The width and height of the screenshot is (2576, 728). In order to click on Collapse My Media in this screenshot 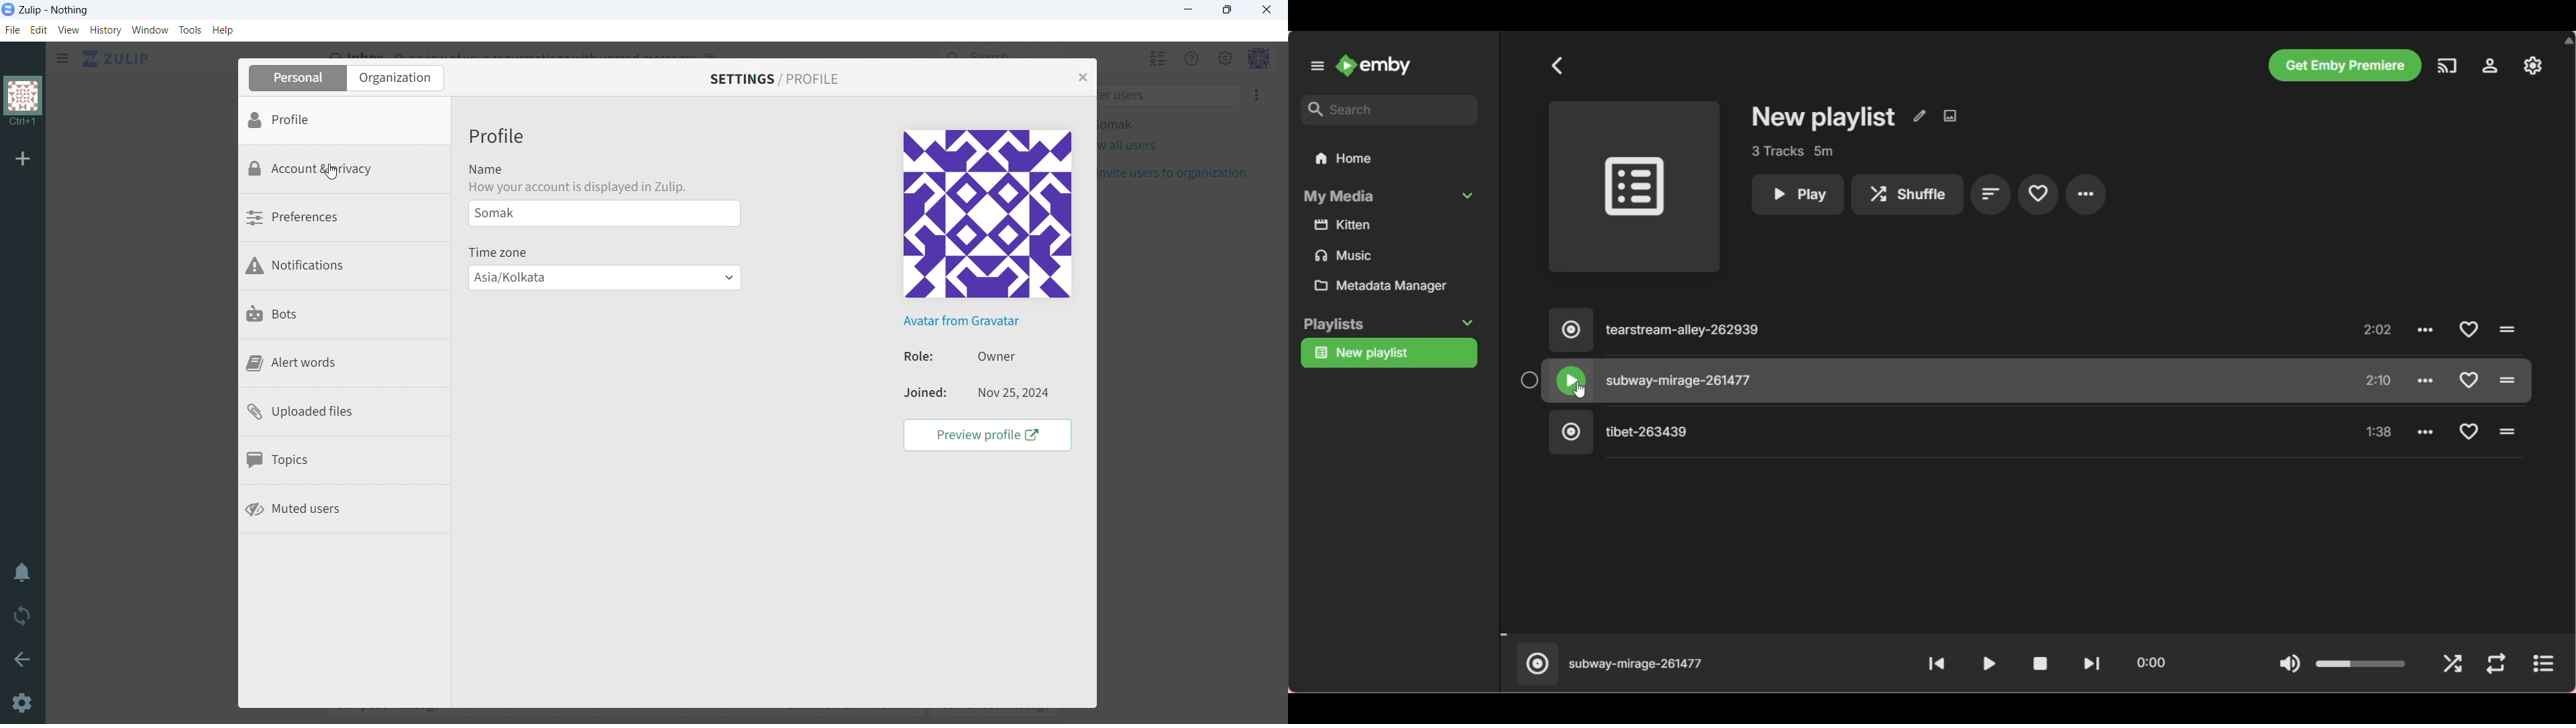, I will do `click(1390, 196)`.